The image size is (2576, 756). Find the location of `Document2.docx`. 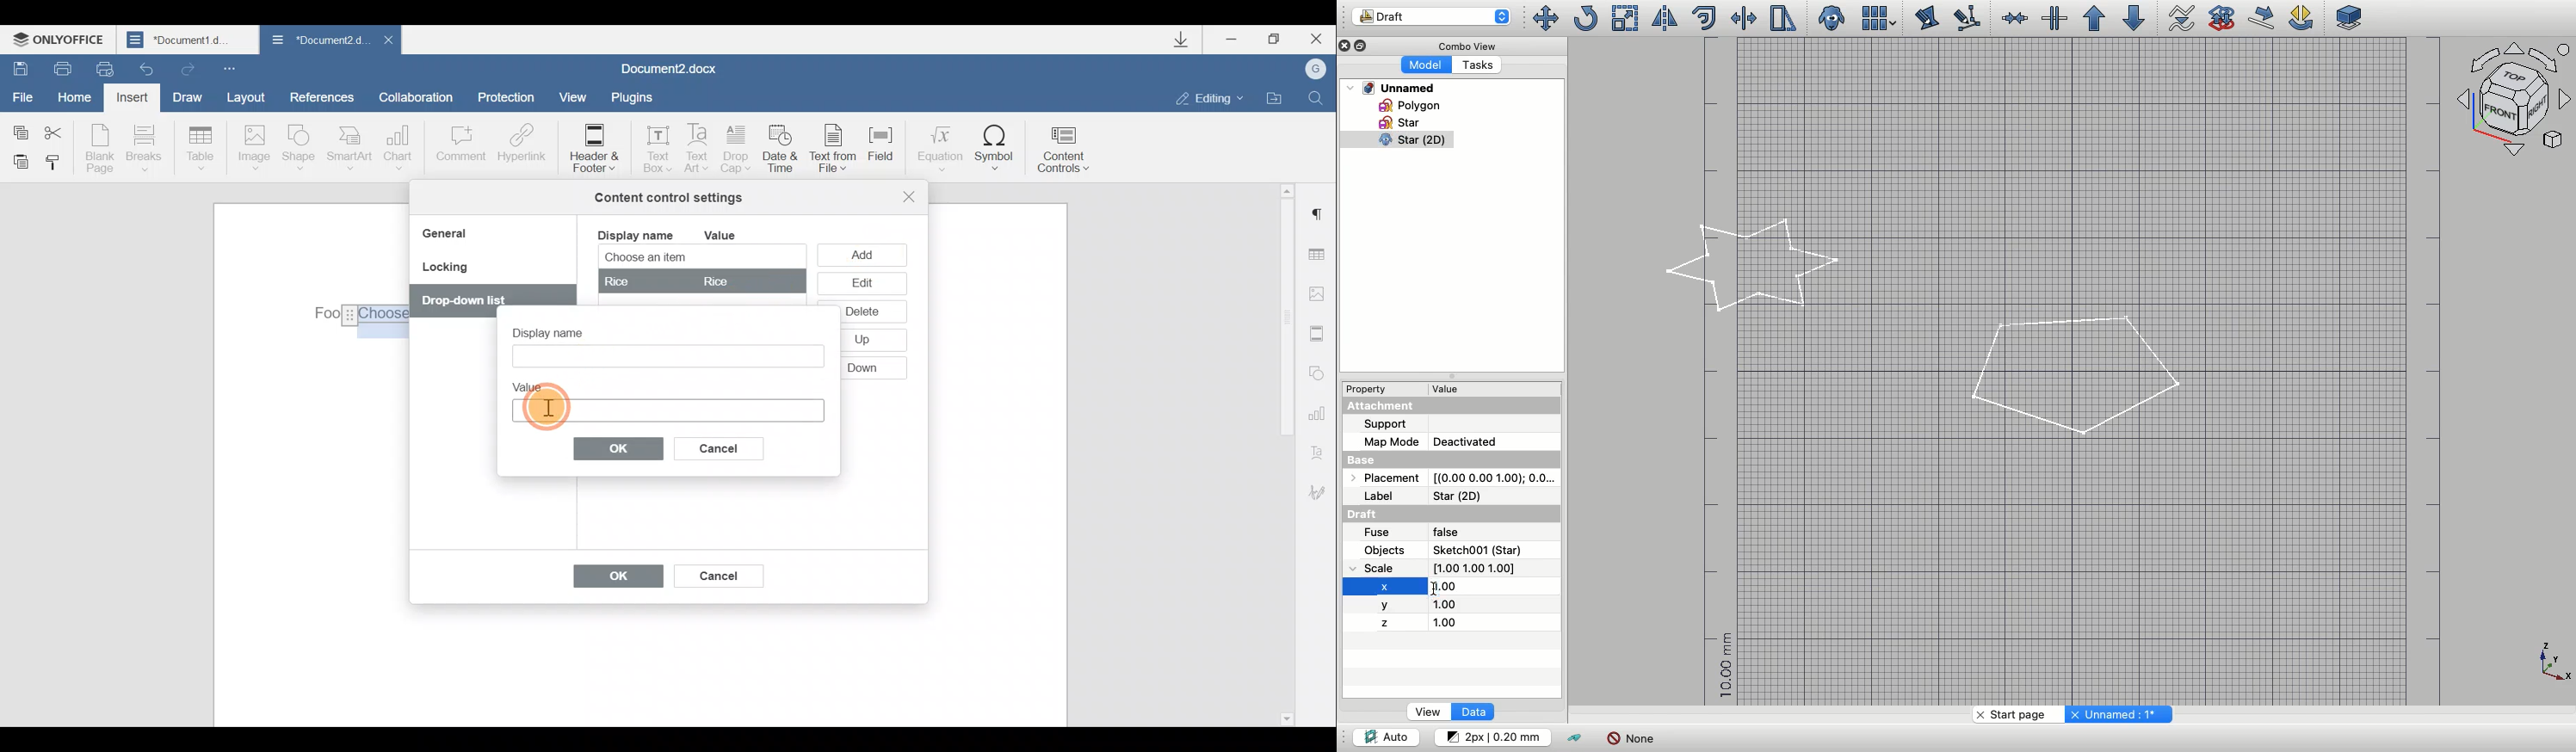

Document2.docx is located at coordinates (670, 67).